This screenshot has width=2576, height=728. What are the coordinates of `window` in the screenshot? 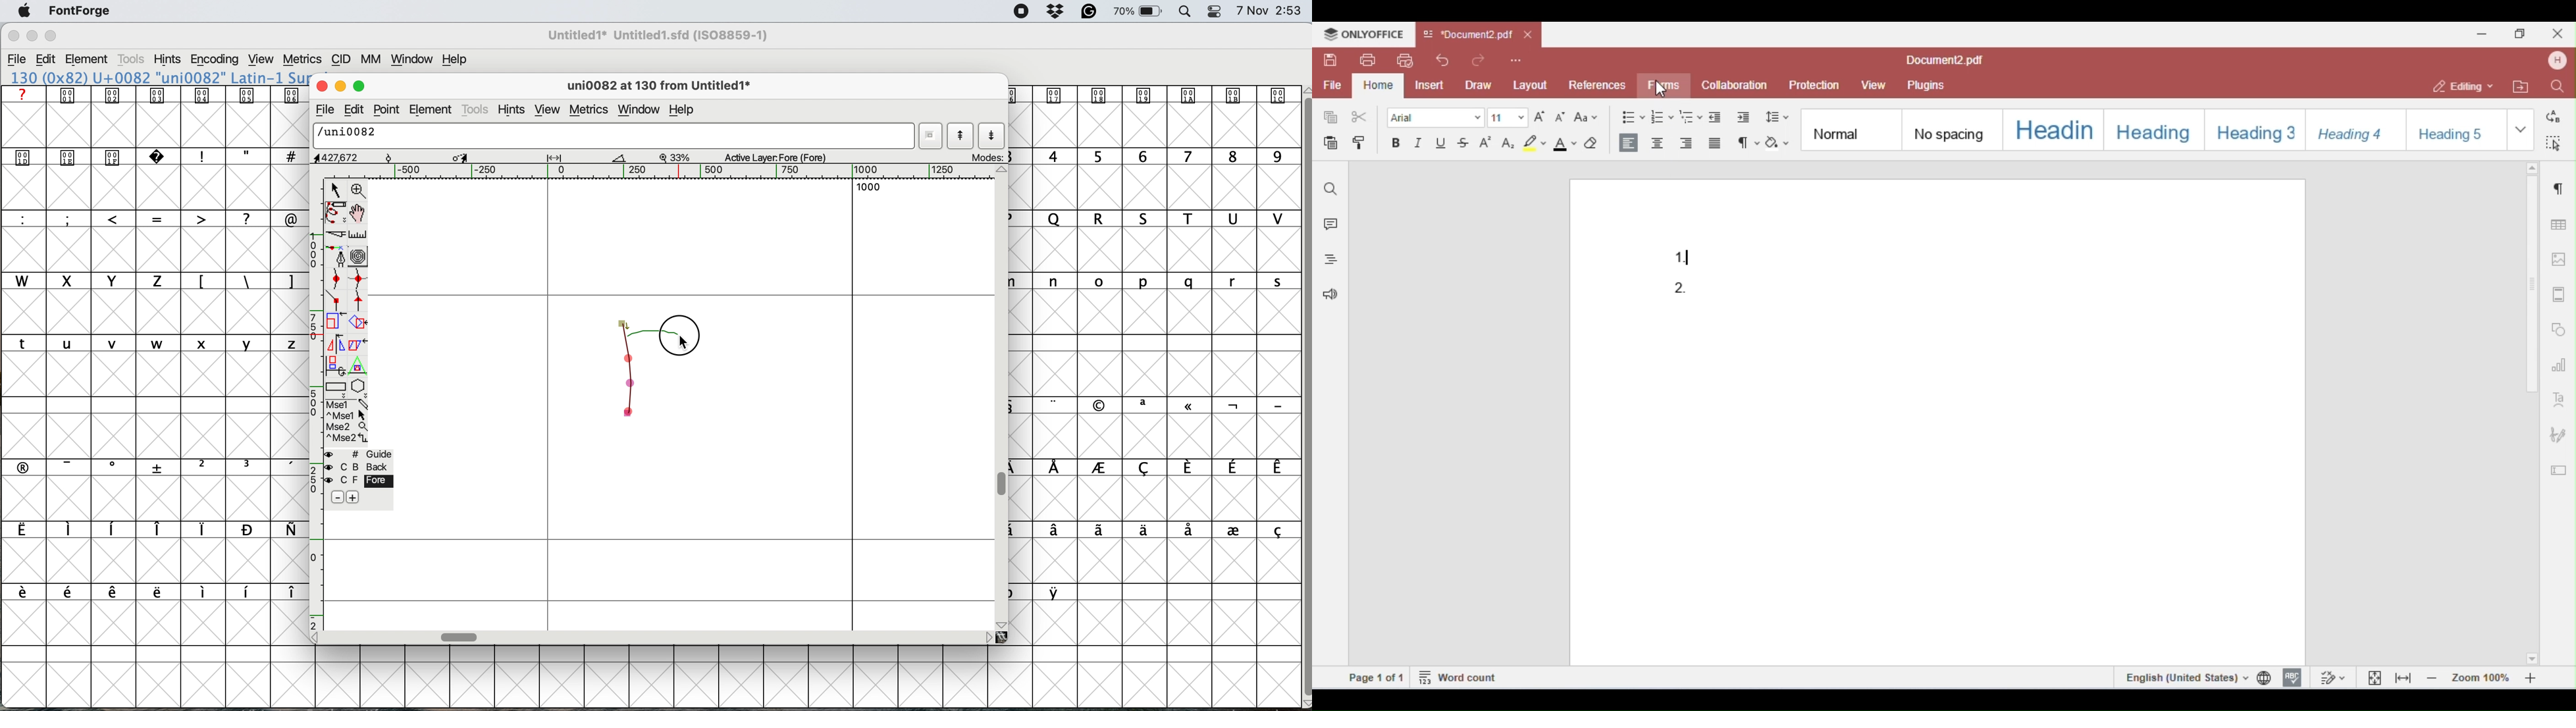 It's located at (415, 60).